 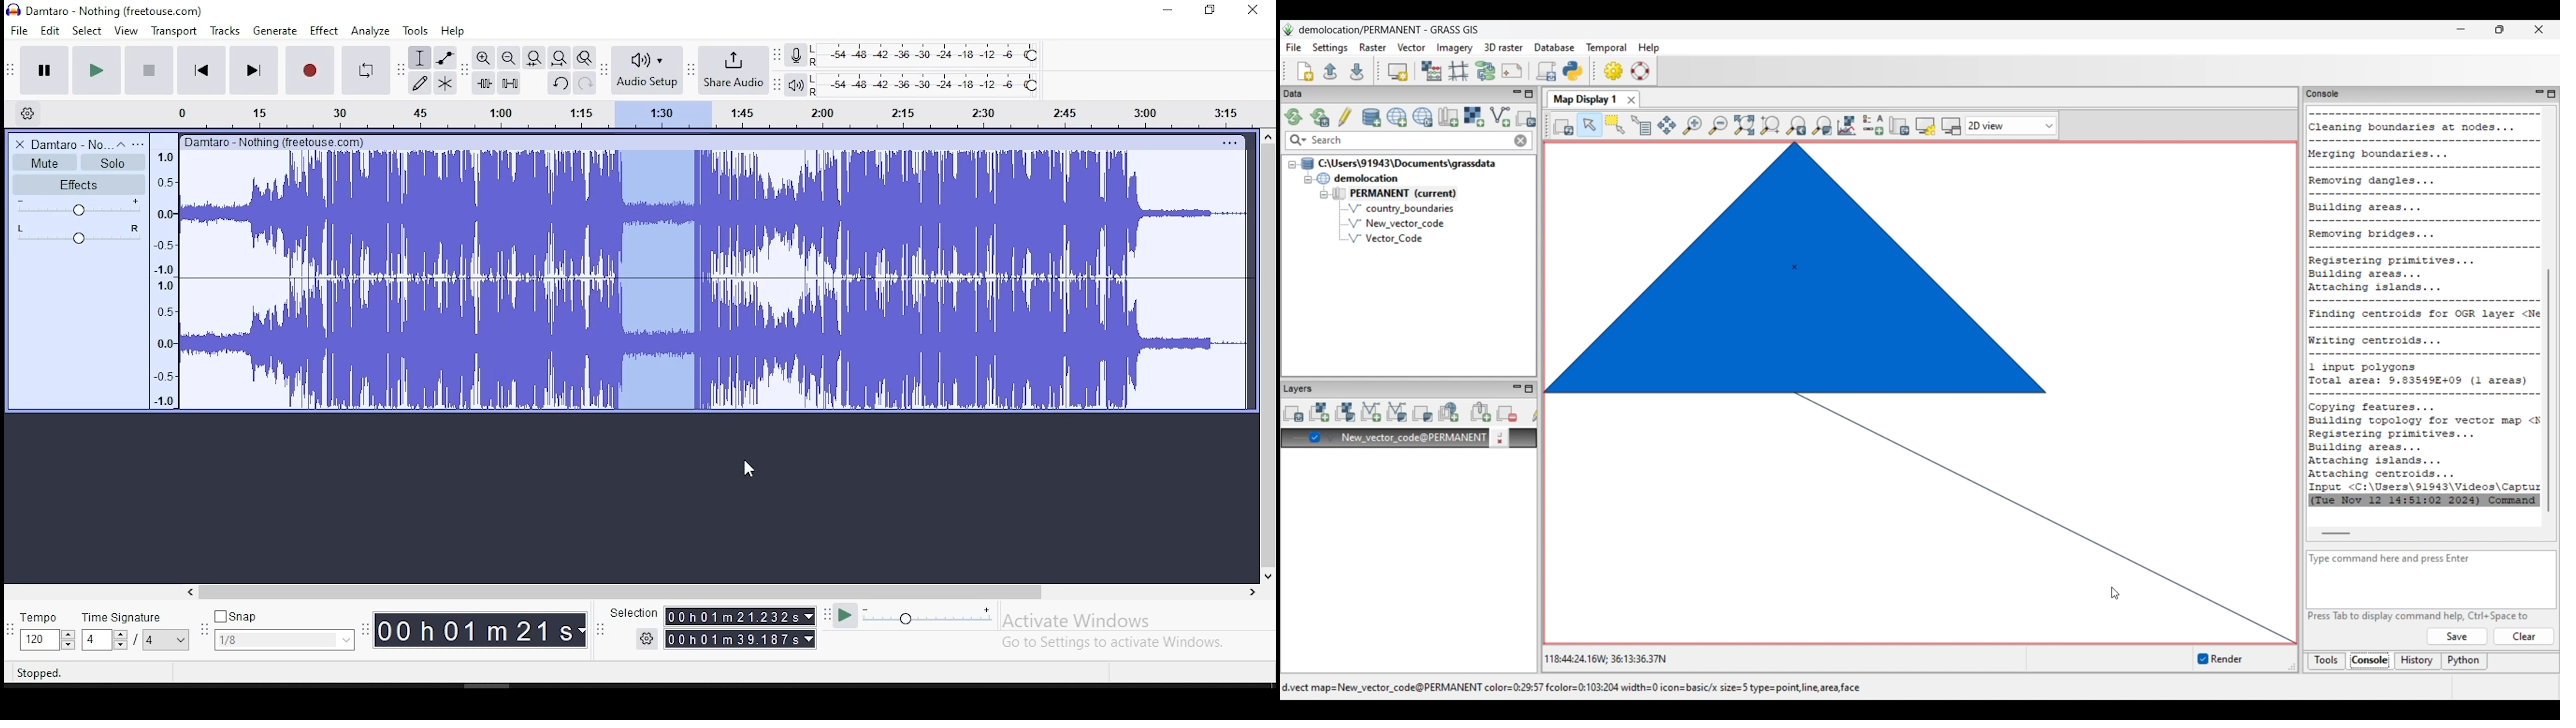 I want to click on , so click(x=366, y=628).